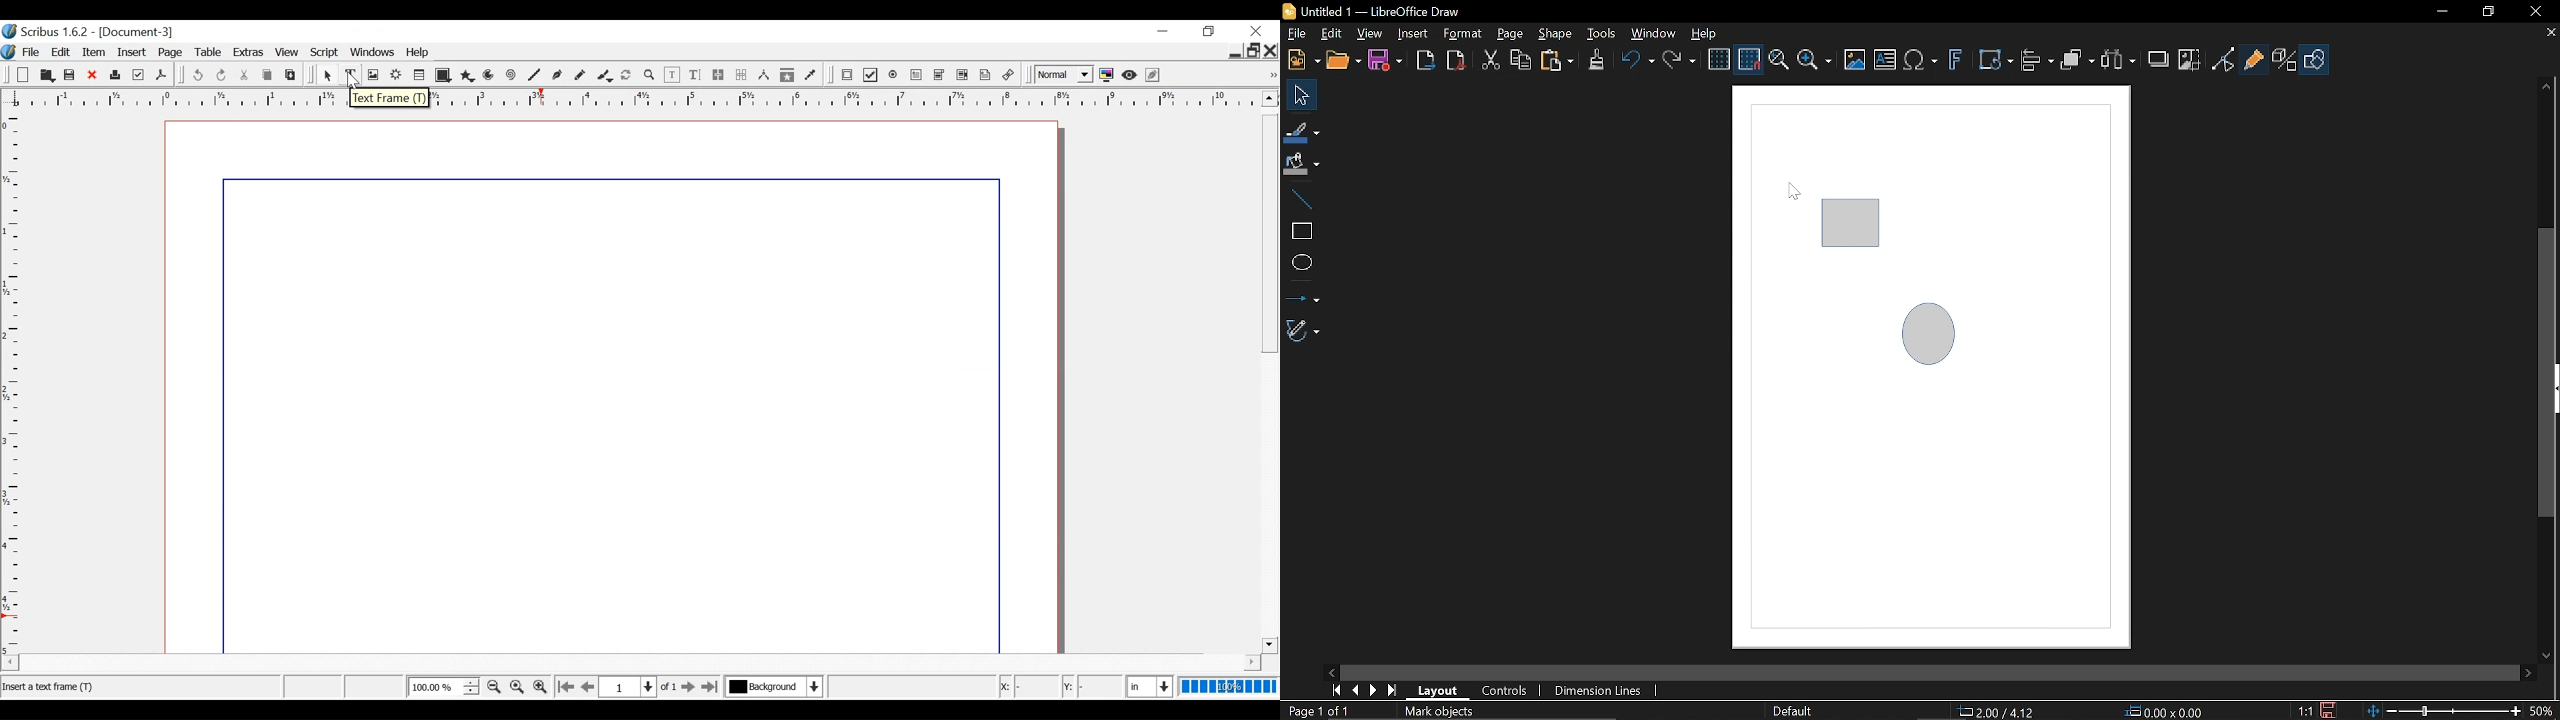  What do you see at coordinates (1817, 62) in the screenshot?
I see `Zoom` at bounding box center [1817, 62].